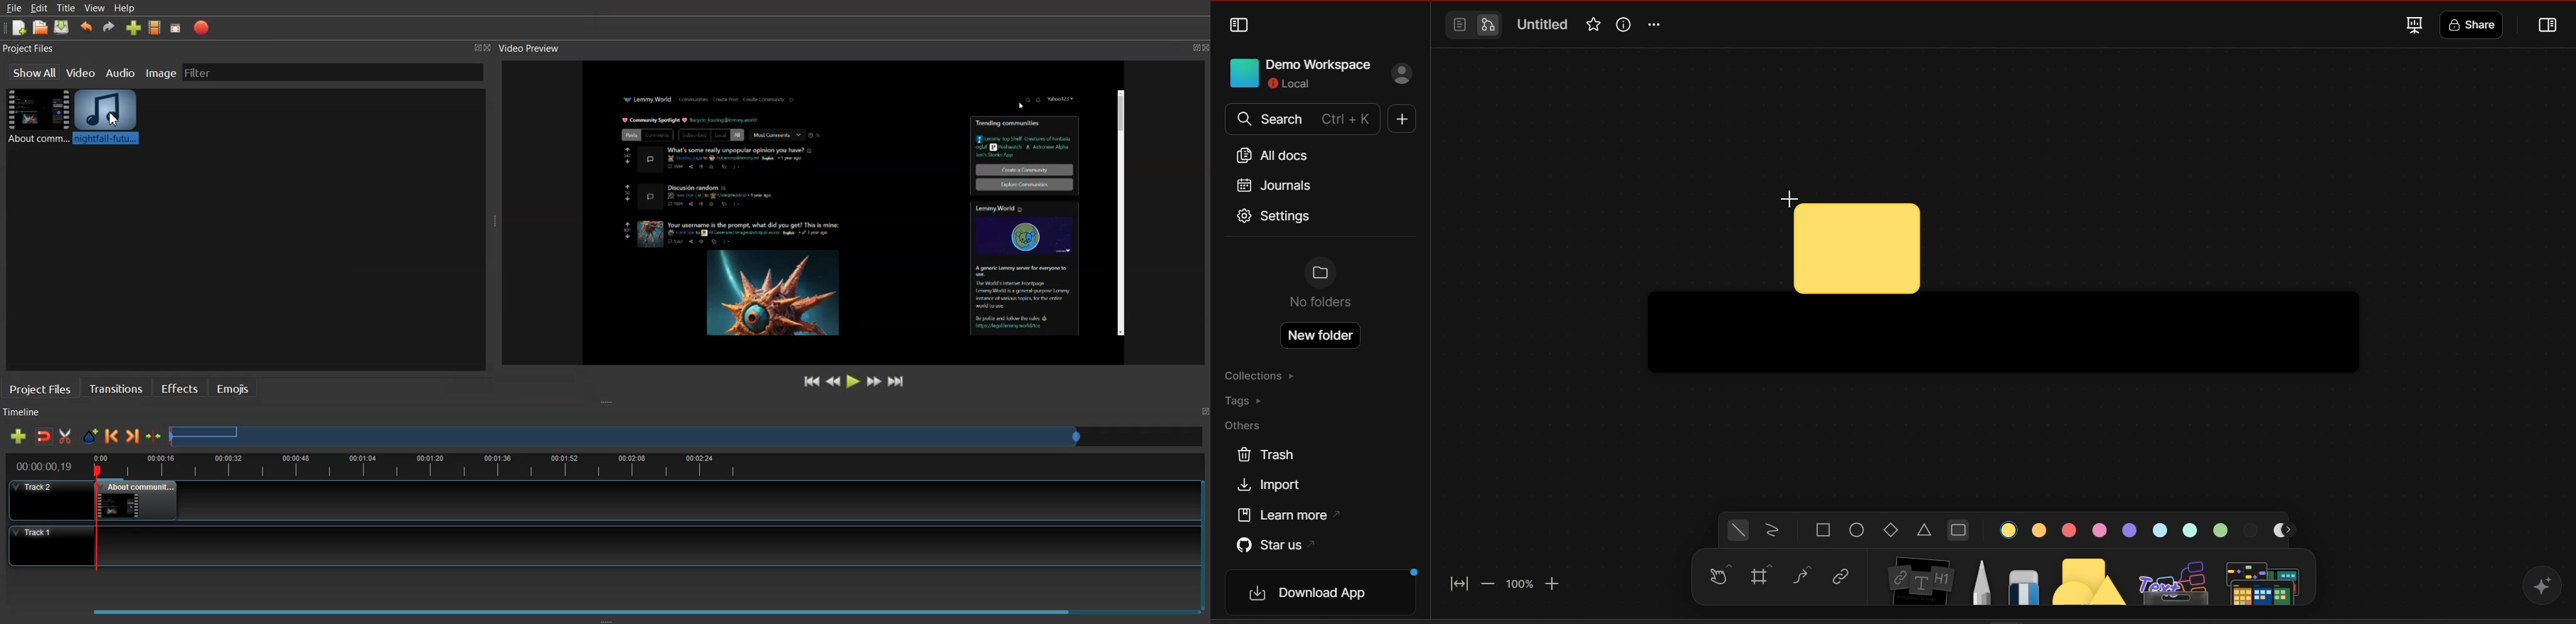 This screenshot has height=644, width=2576. Describe the element at coordinates (1188, 45) in the screenshot. I see `Maximize` at that location.